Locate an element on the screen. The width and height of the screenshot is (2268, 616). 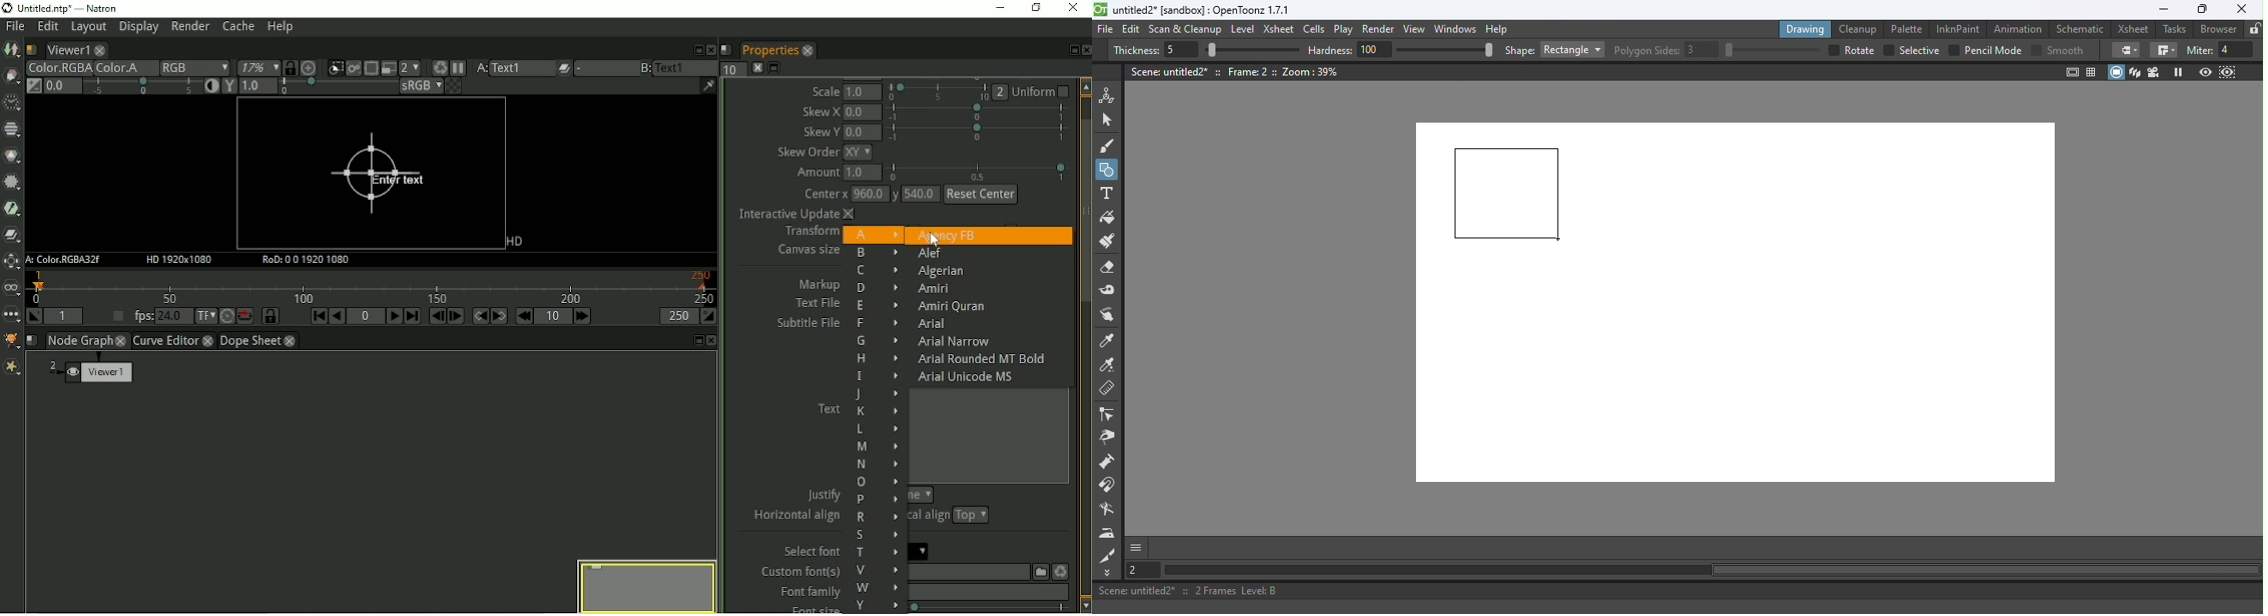
Camera view is located at coordinates (2156, 71).